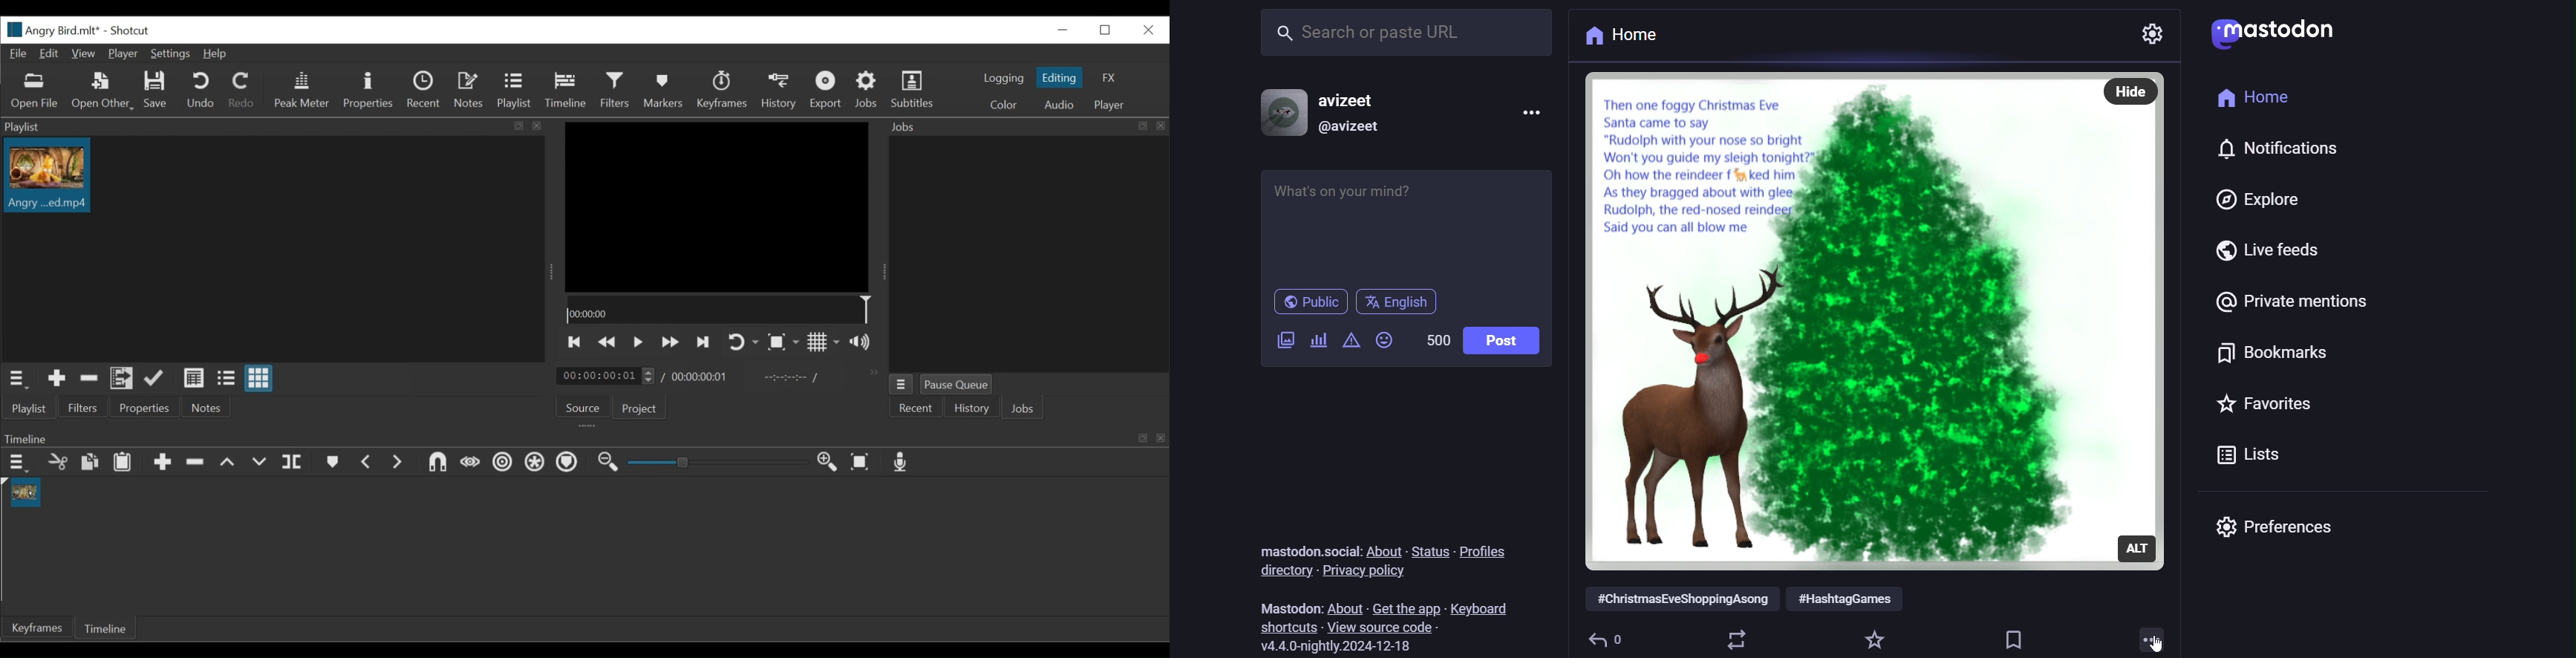  What do you see at coordinates (26, 490) in the screenshot?
I see `Clip` at bounding box center [26, 490].